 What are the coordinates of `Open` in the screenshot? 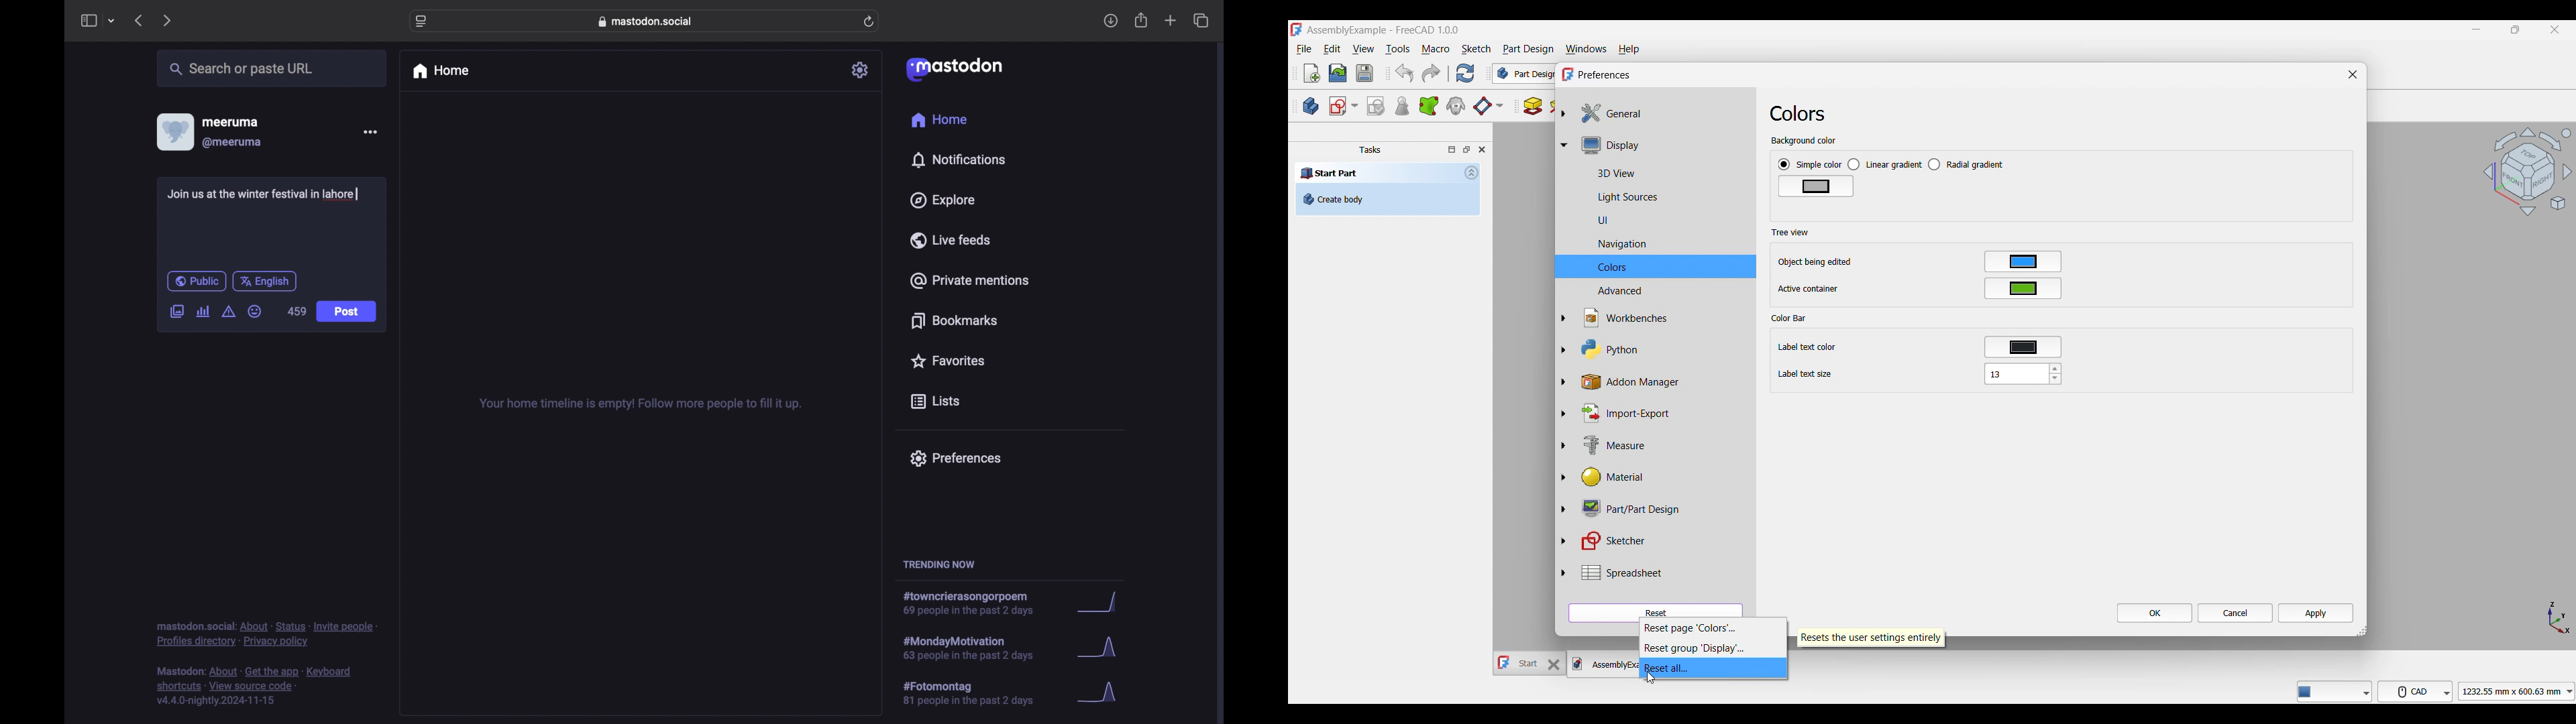 It's located at (1338, 74).